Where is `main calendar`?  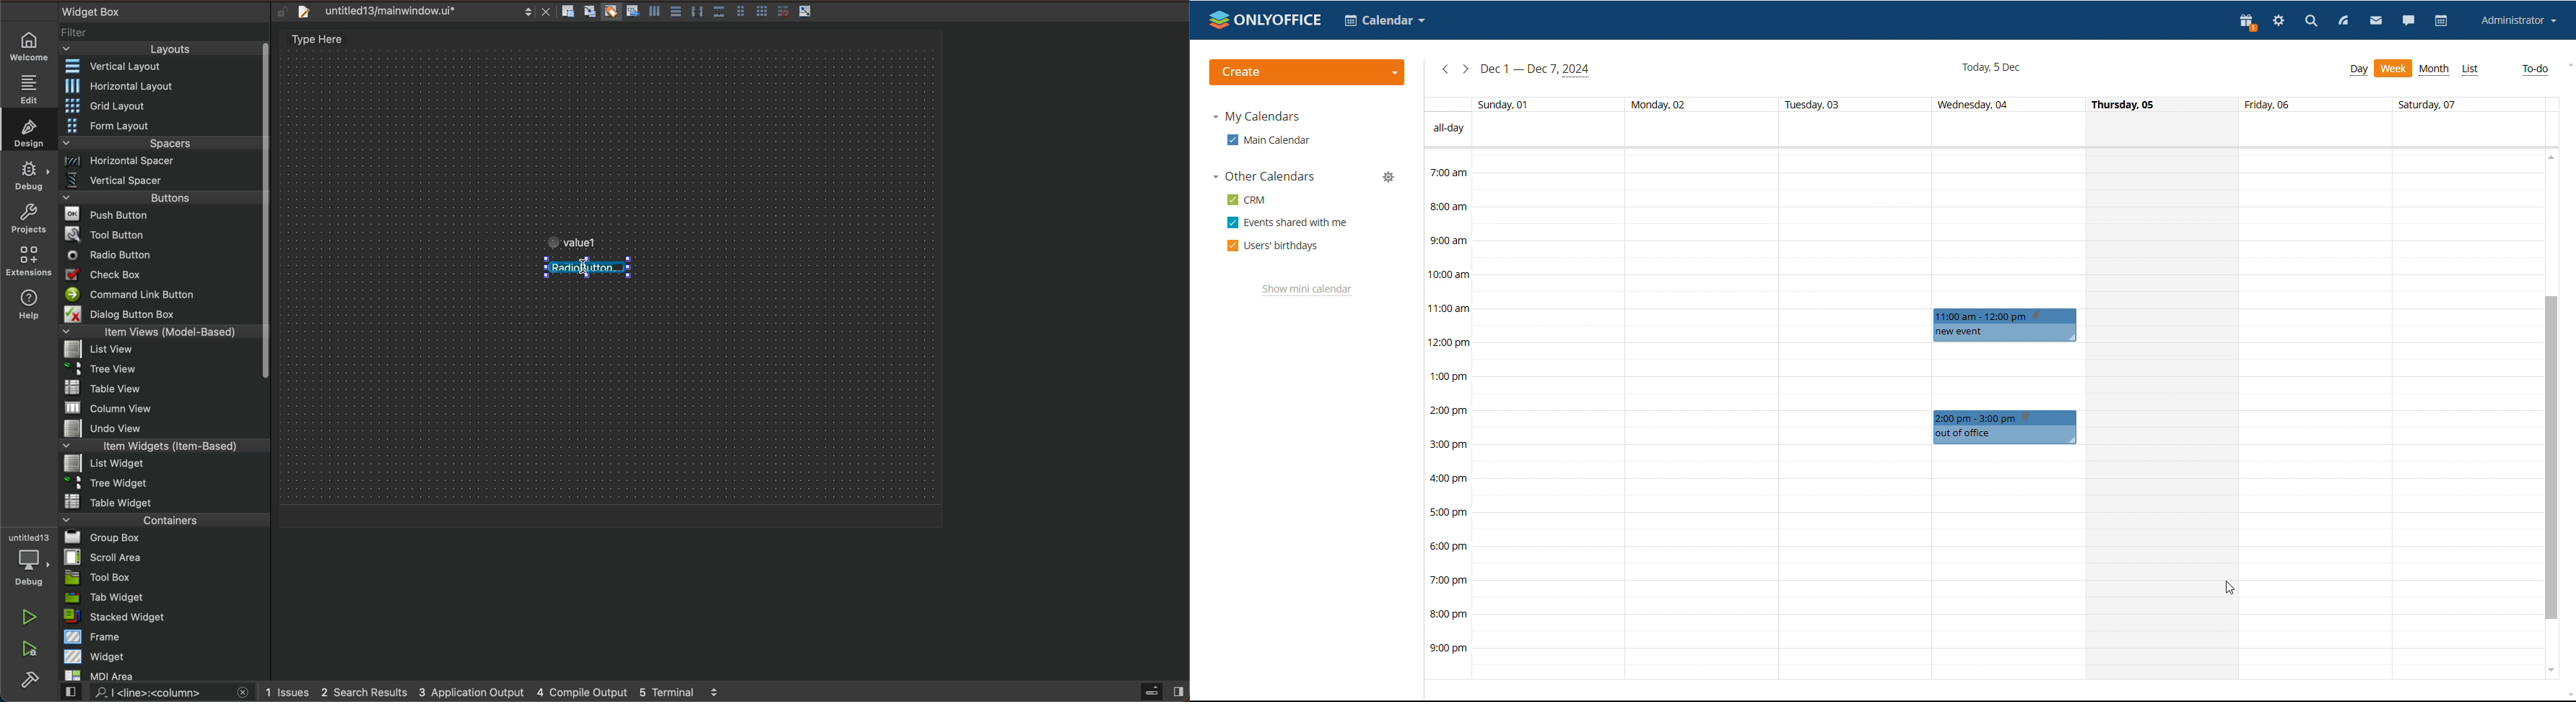
main calendar is located at coordinates (1270, 139).